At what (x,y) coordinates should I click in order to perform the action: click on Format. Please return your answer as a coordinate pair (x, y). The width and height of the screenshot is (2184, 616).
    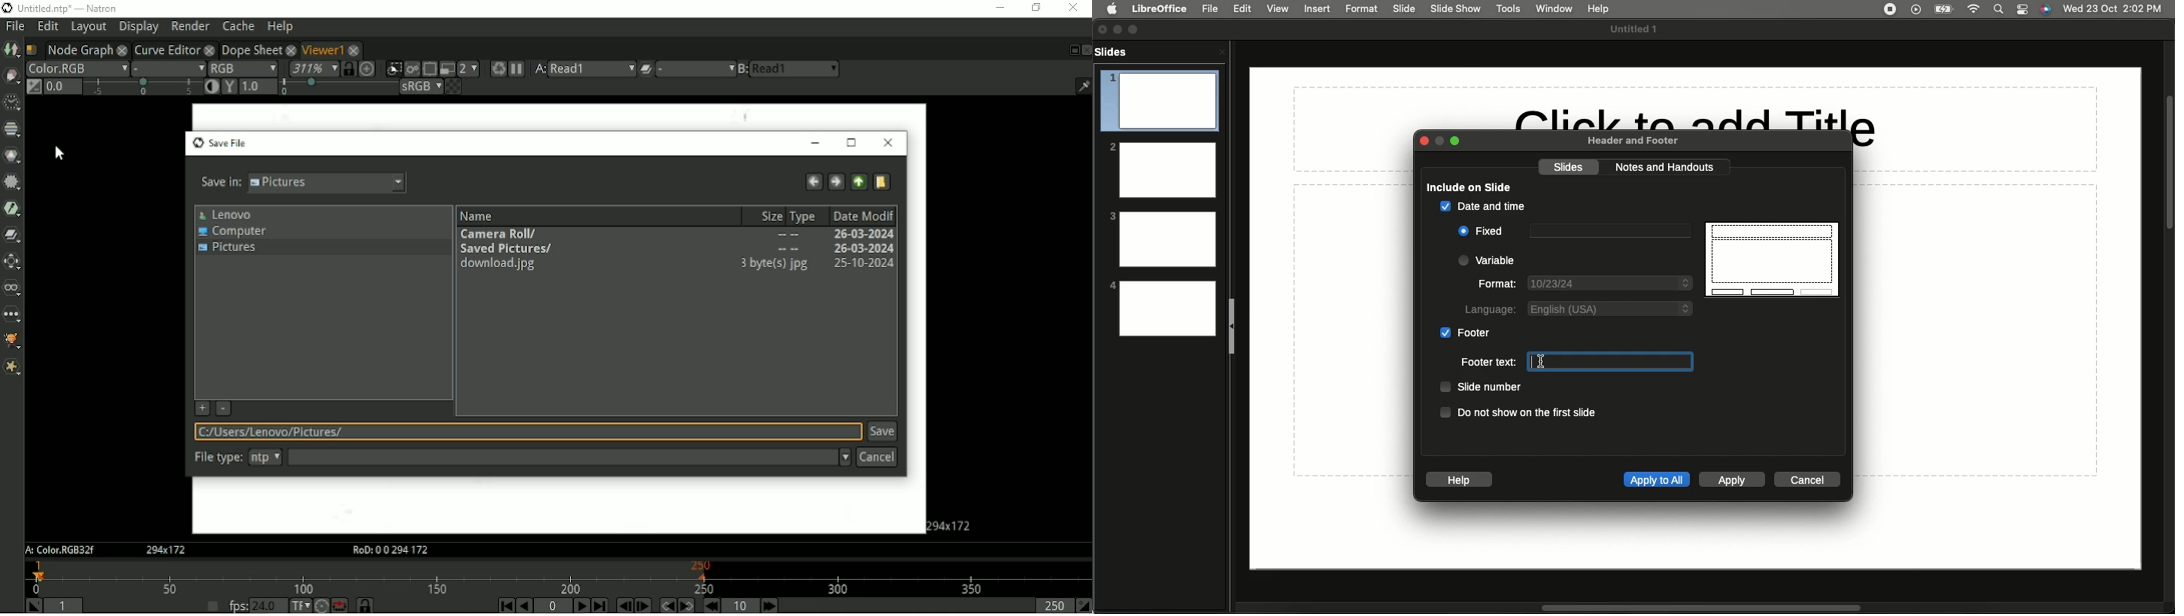
    Looking at the image, I should click on (1362, 8).